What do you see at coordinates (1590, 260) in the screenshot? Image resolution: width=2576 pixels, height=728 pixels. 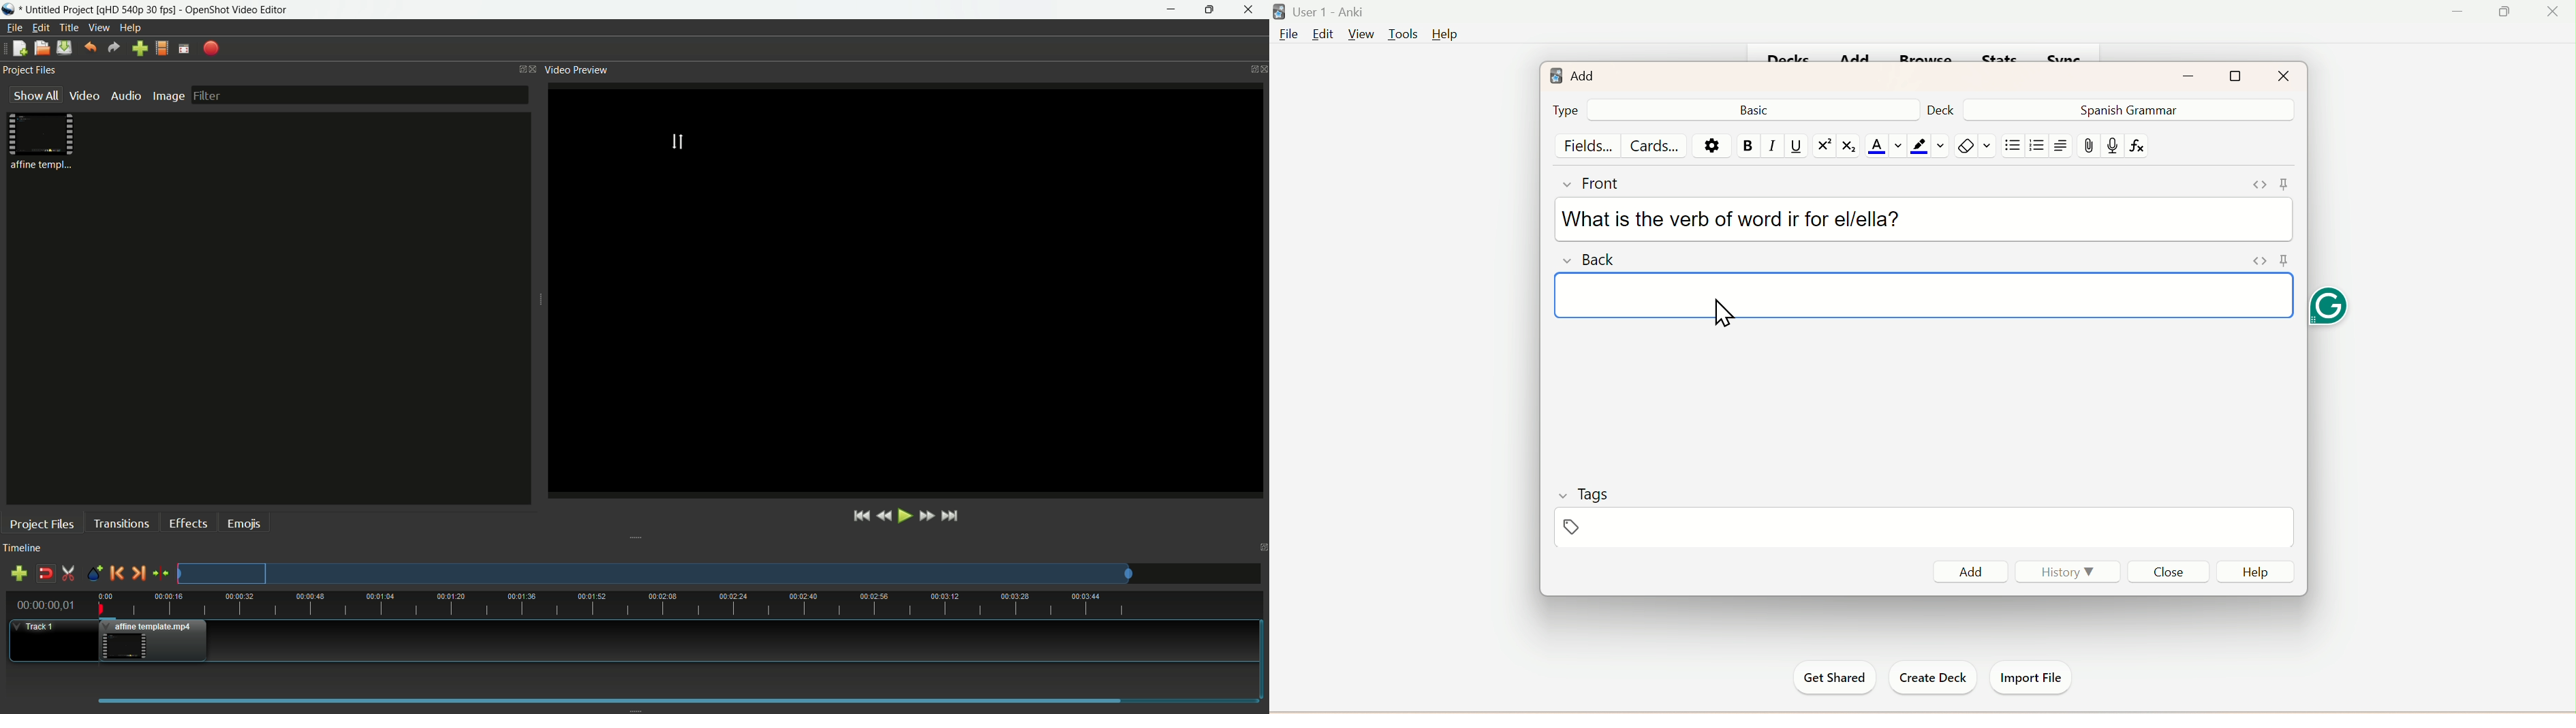 I see `` at bounding box center [1590, 260].